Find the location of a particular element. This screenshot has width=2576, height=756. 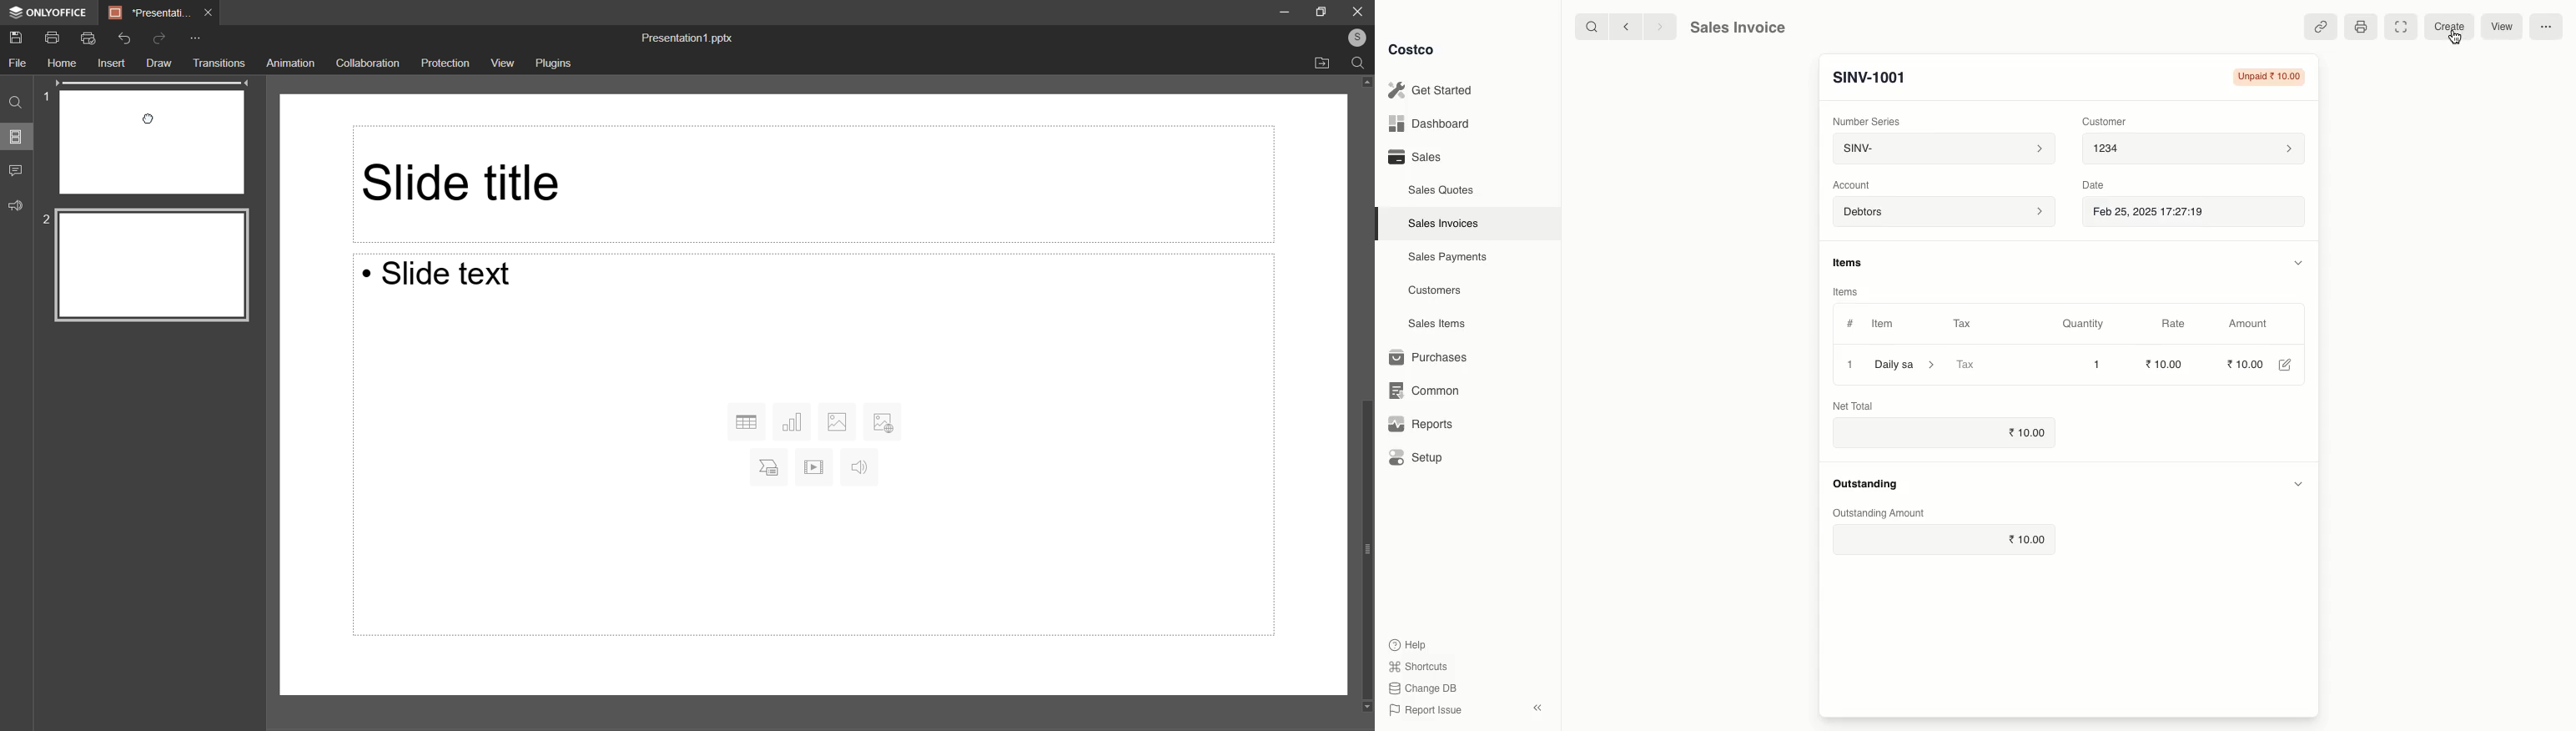

SINV- is located at coordinates (1944, 149).